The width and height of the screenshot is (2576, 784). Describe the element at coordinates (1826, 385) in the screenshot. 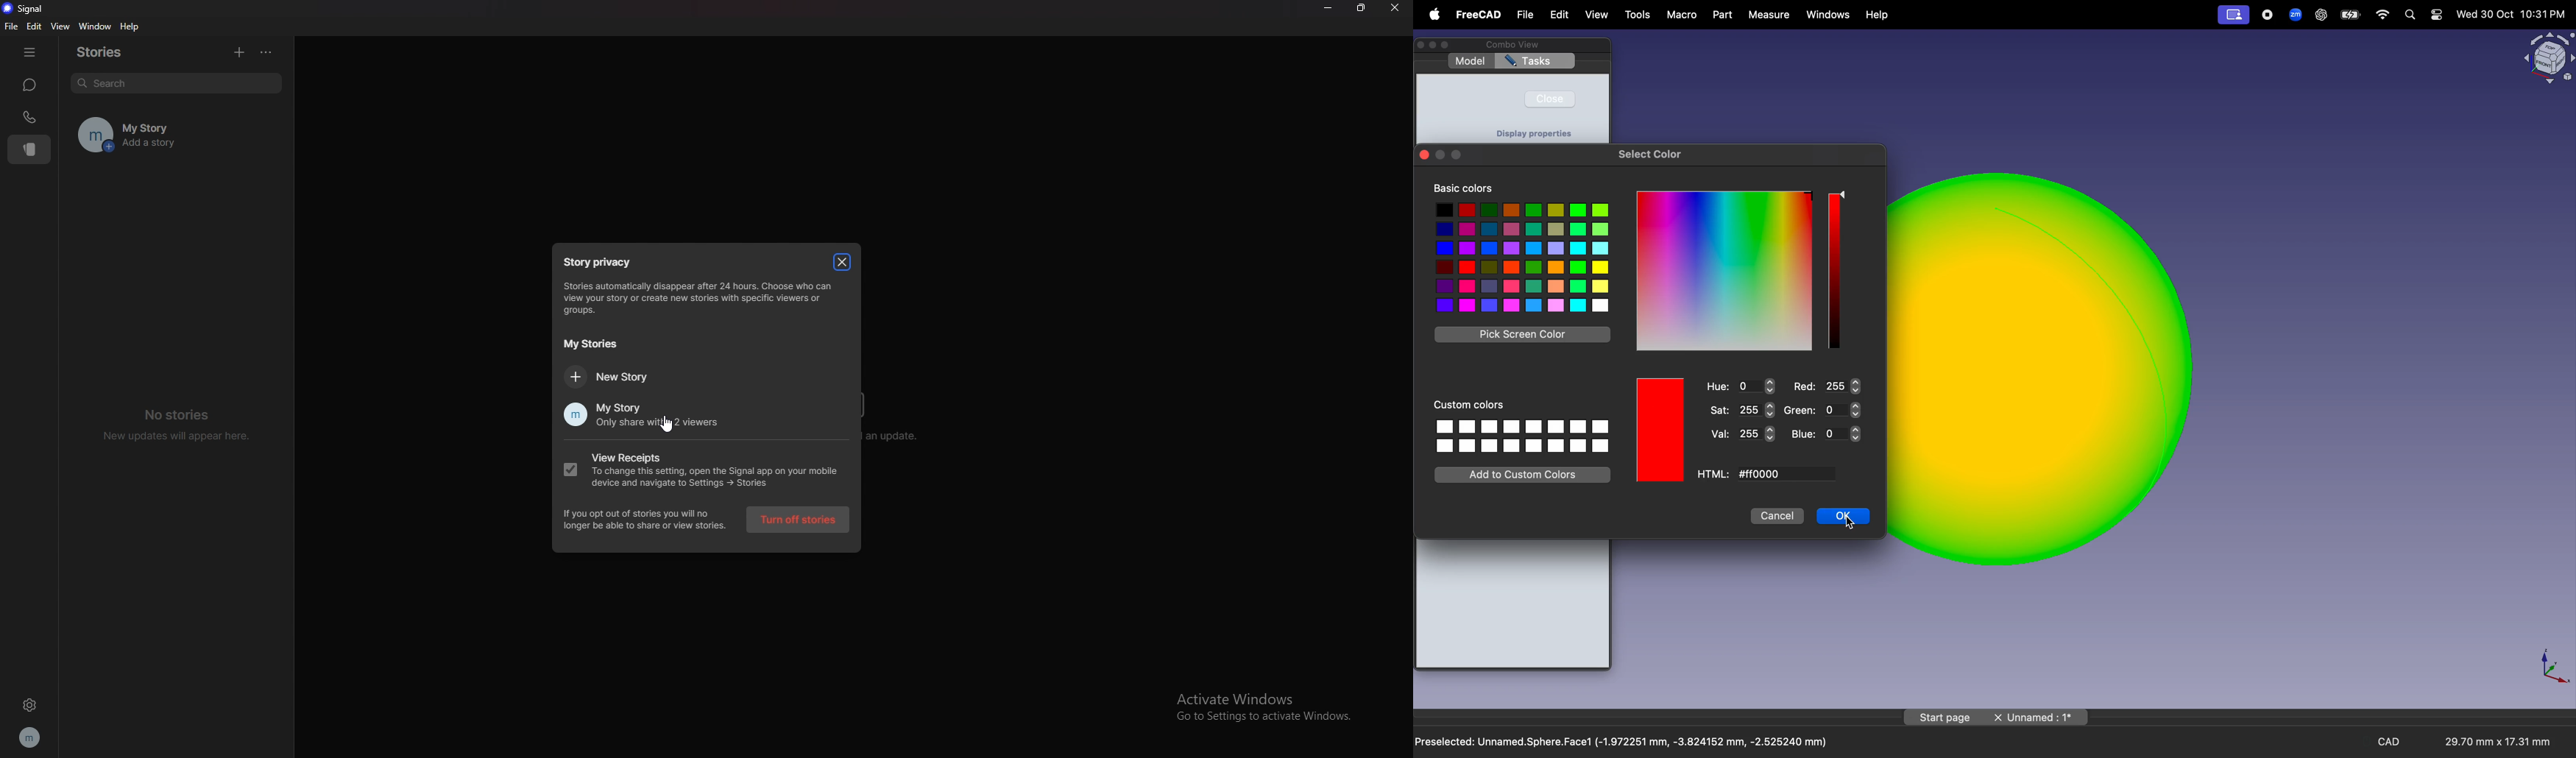

I see `red` at that location.